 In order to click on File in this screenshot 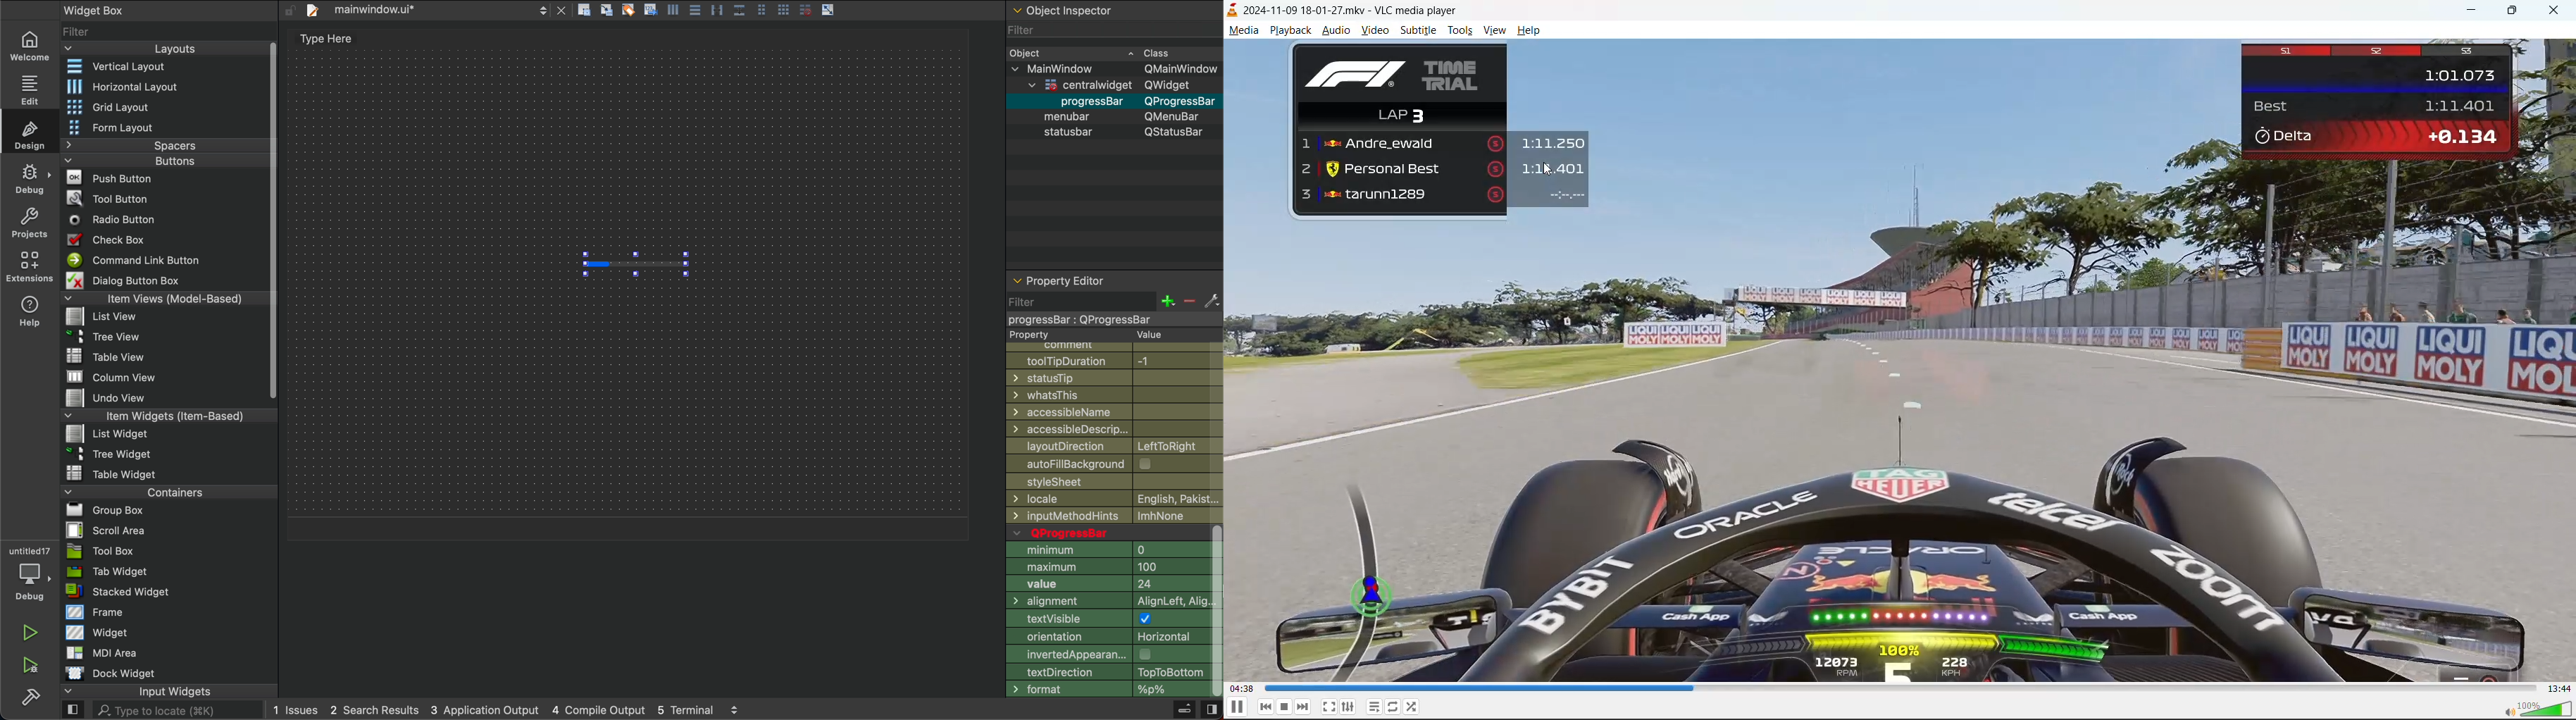, I will do `click(113, 473)`.